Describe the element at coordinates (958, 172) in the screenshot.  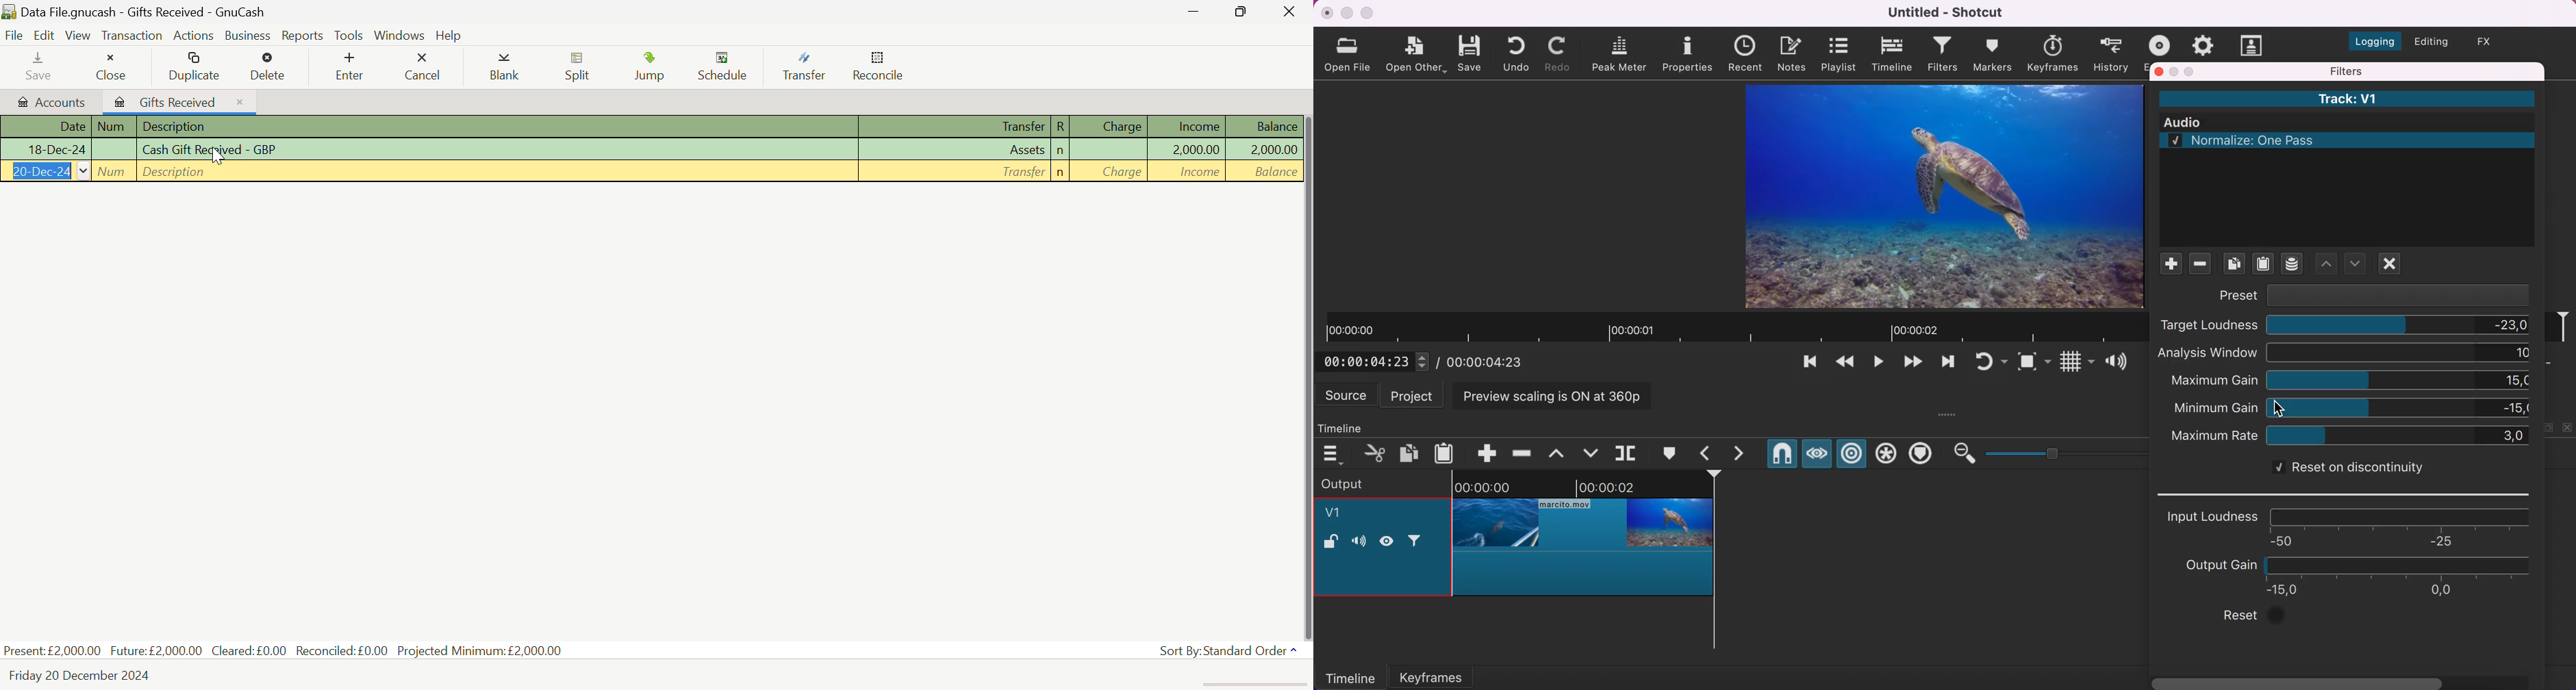
I see `Transfer` at that location.